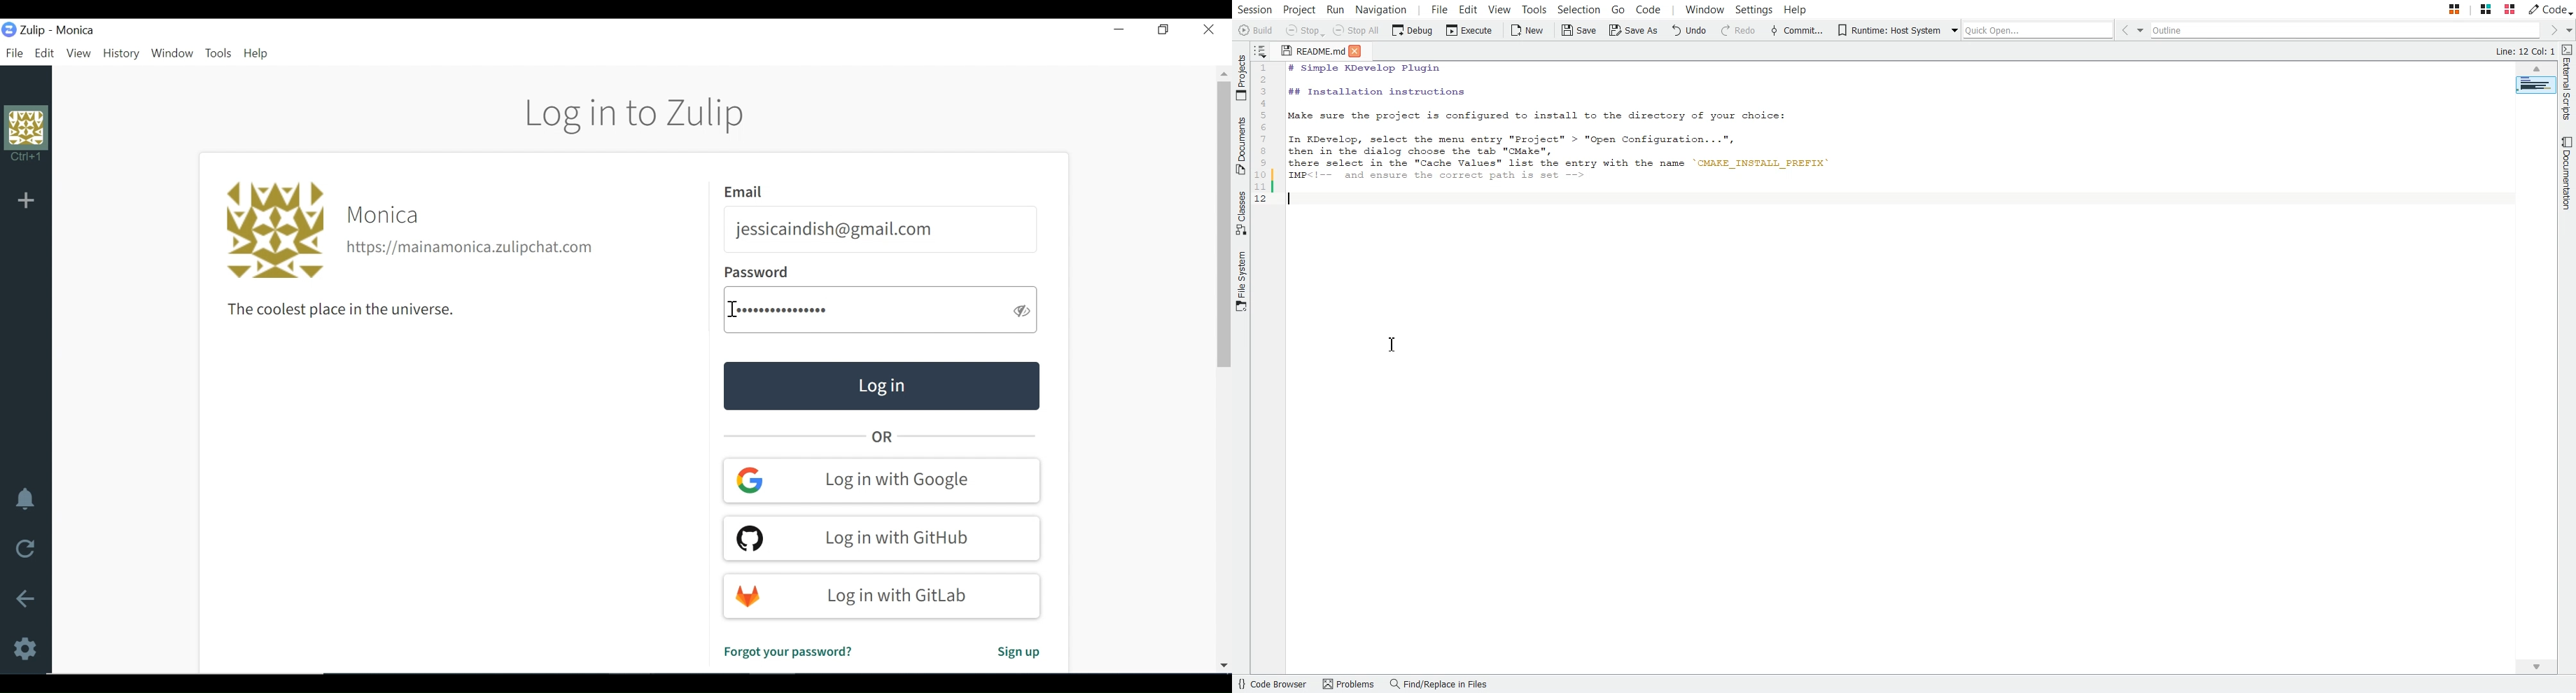 This screenshot has height=700, width=2576. What do you see at coordinates (880, 386) in the screenshot?
I see `Log in` at bounding box center [880, 386].